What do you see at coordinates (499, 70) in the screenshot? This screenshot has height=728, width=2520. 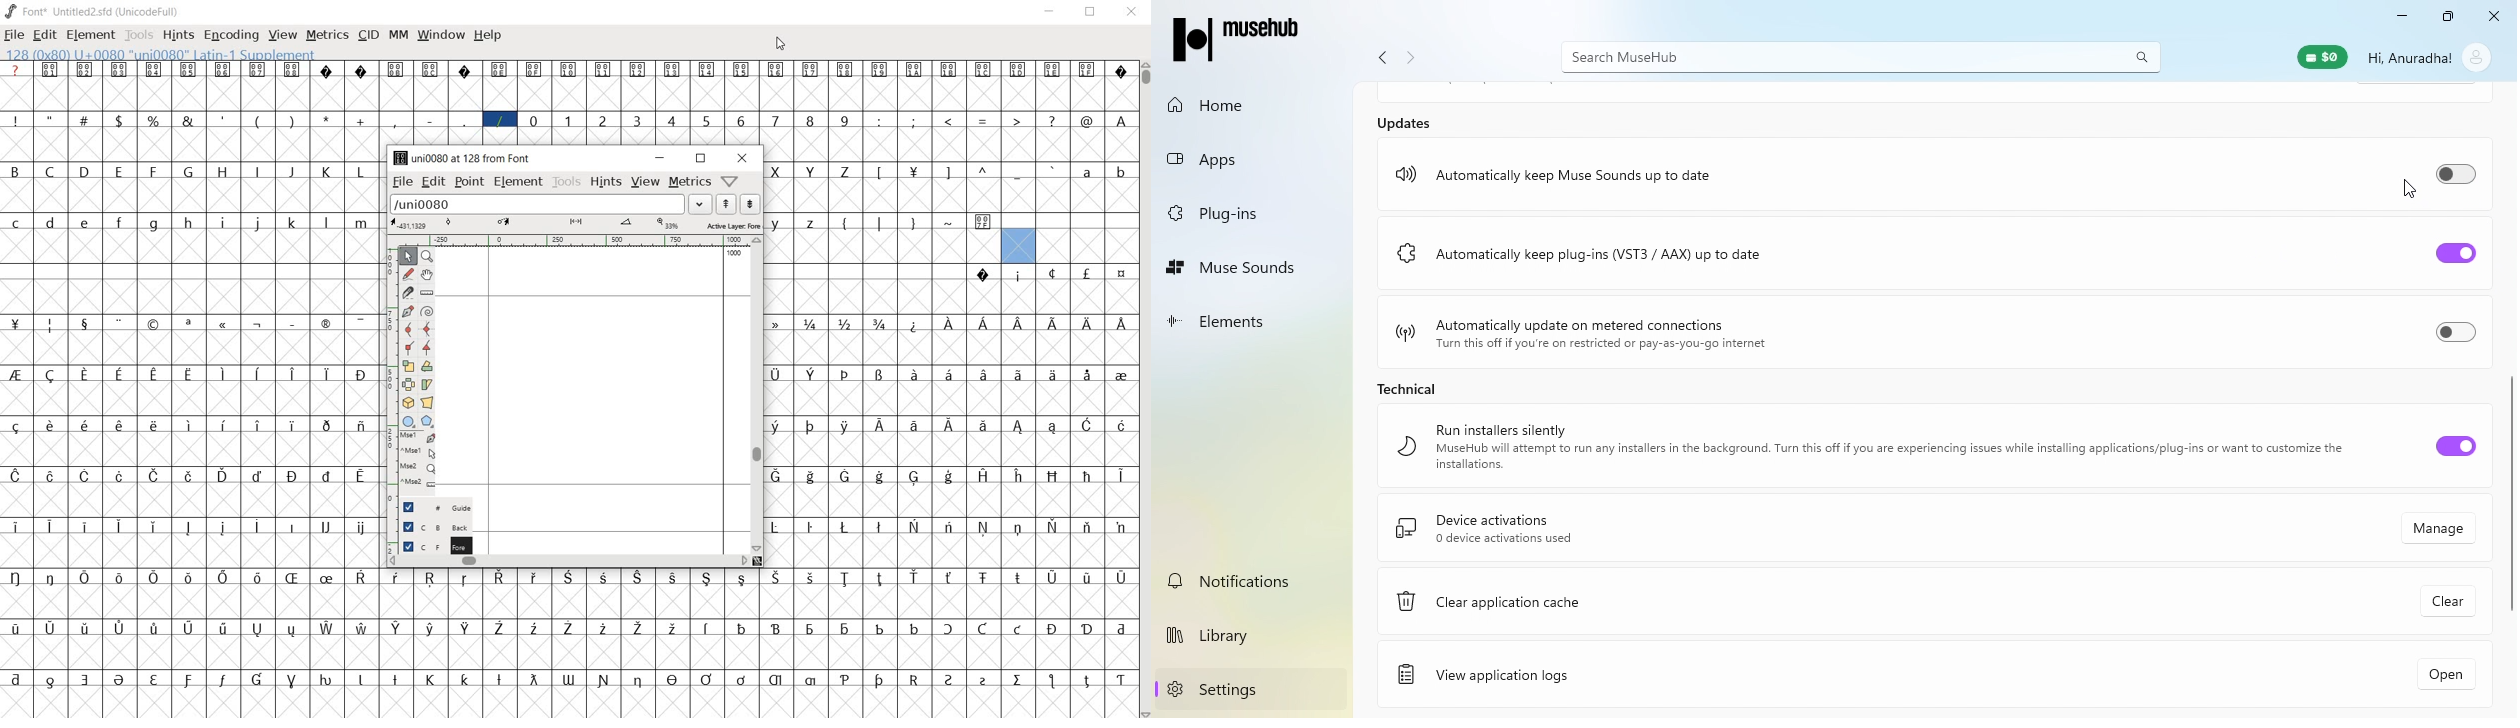 I see `glyph` at bounding box center [499, 70].